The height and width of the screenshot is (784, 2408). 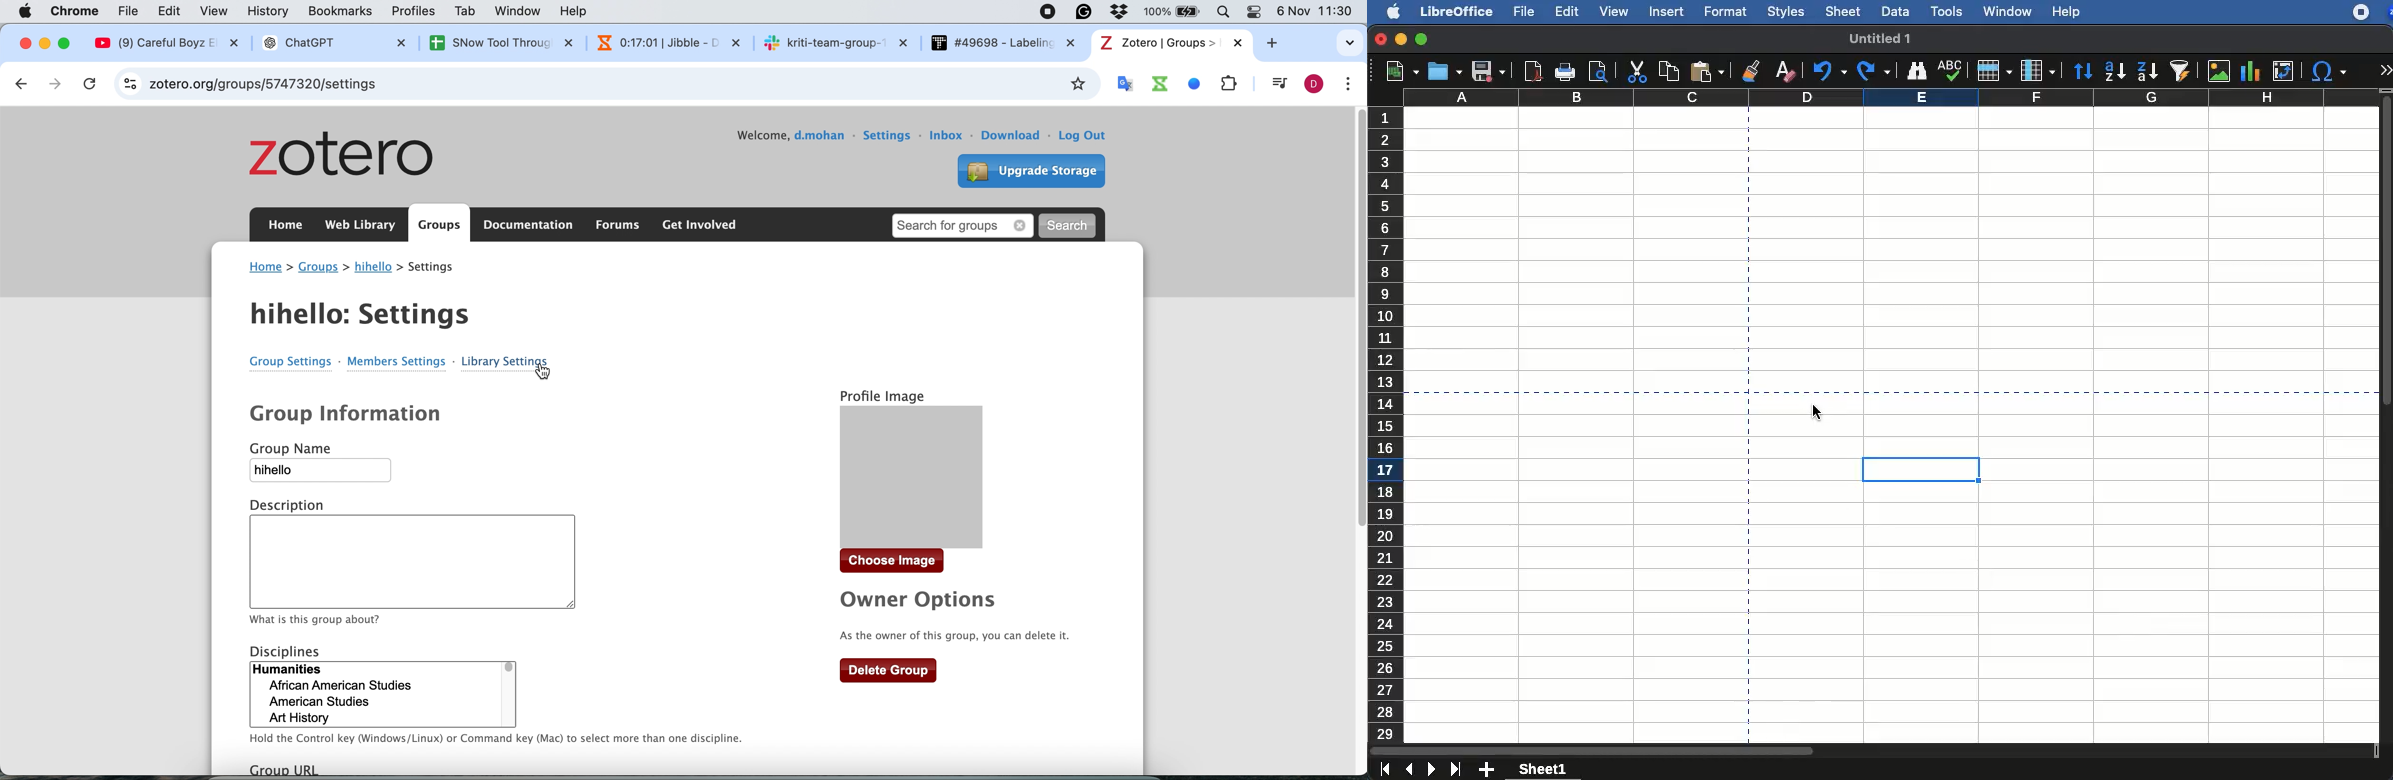 I want to click on bookmark, so click(x=1077, y=84).